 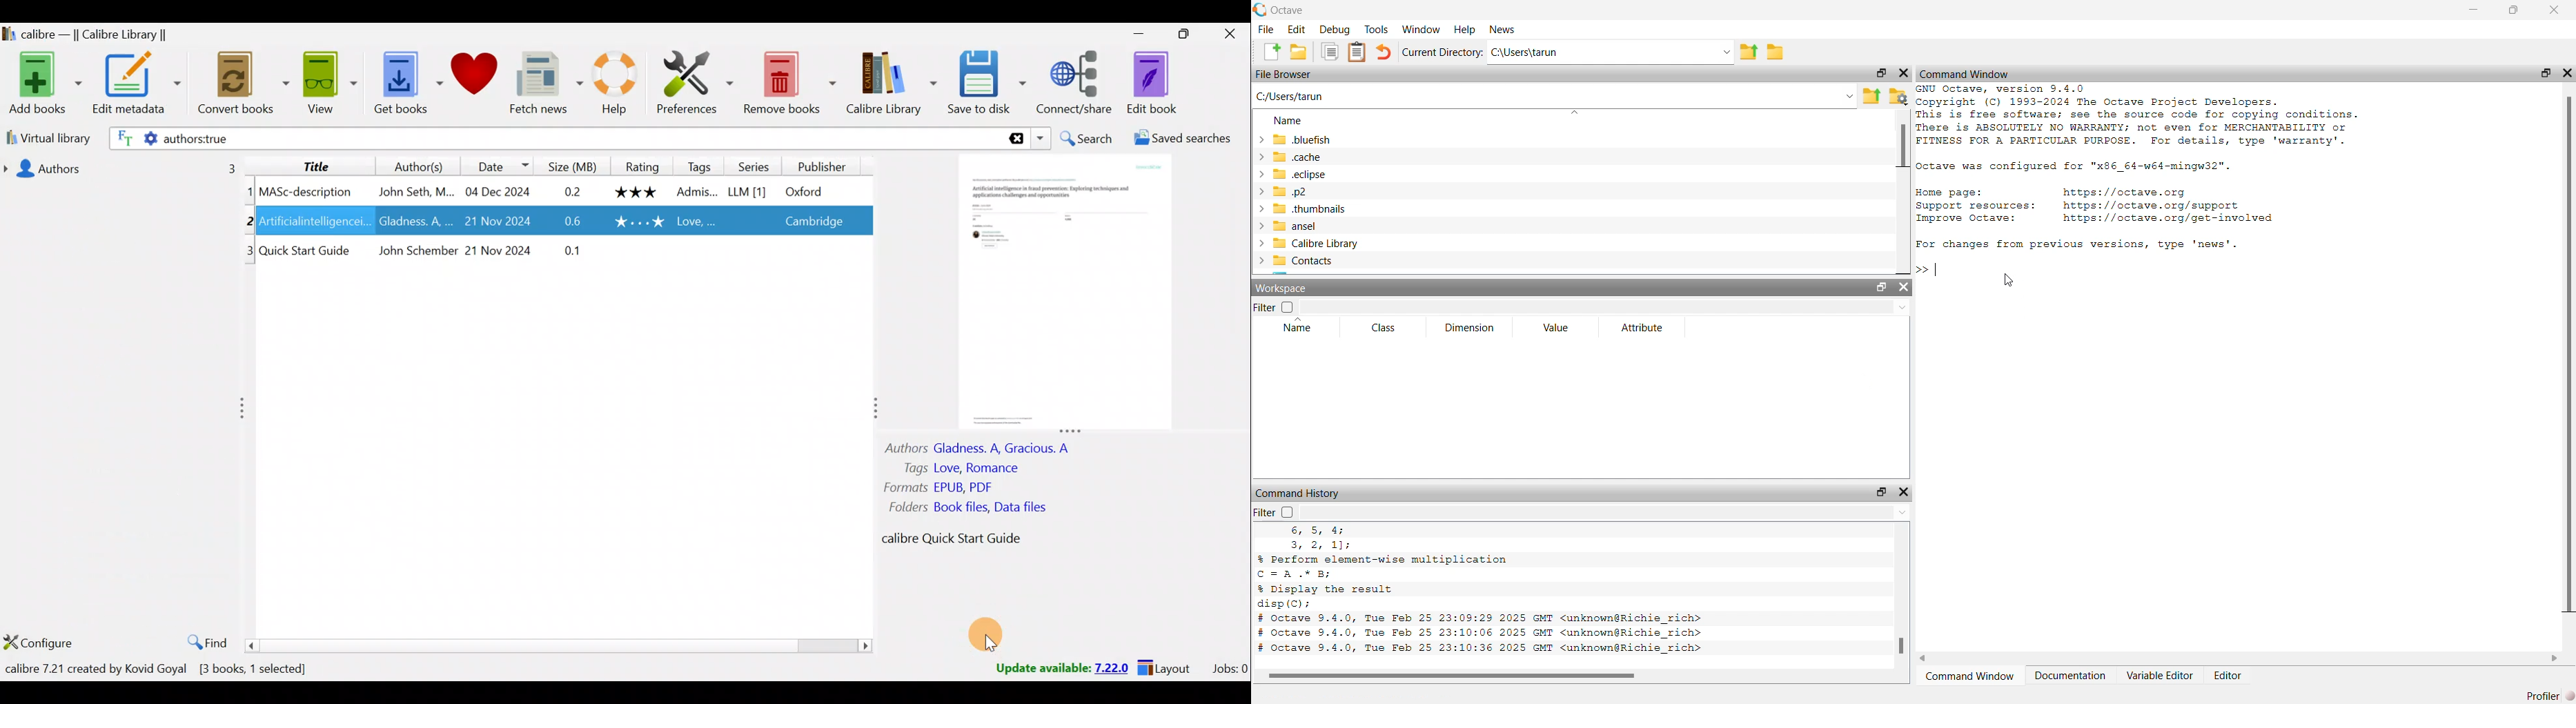 What do you see at coordinates (2546, 696) in the screenshot?
I see `Profiler` at bounding box center [2546, 696].